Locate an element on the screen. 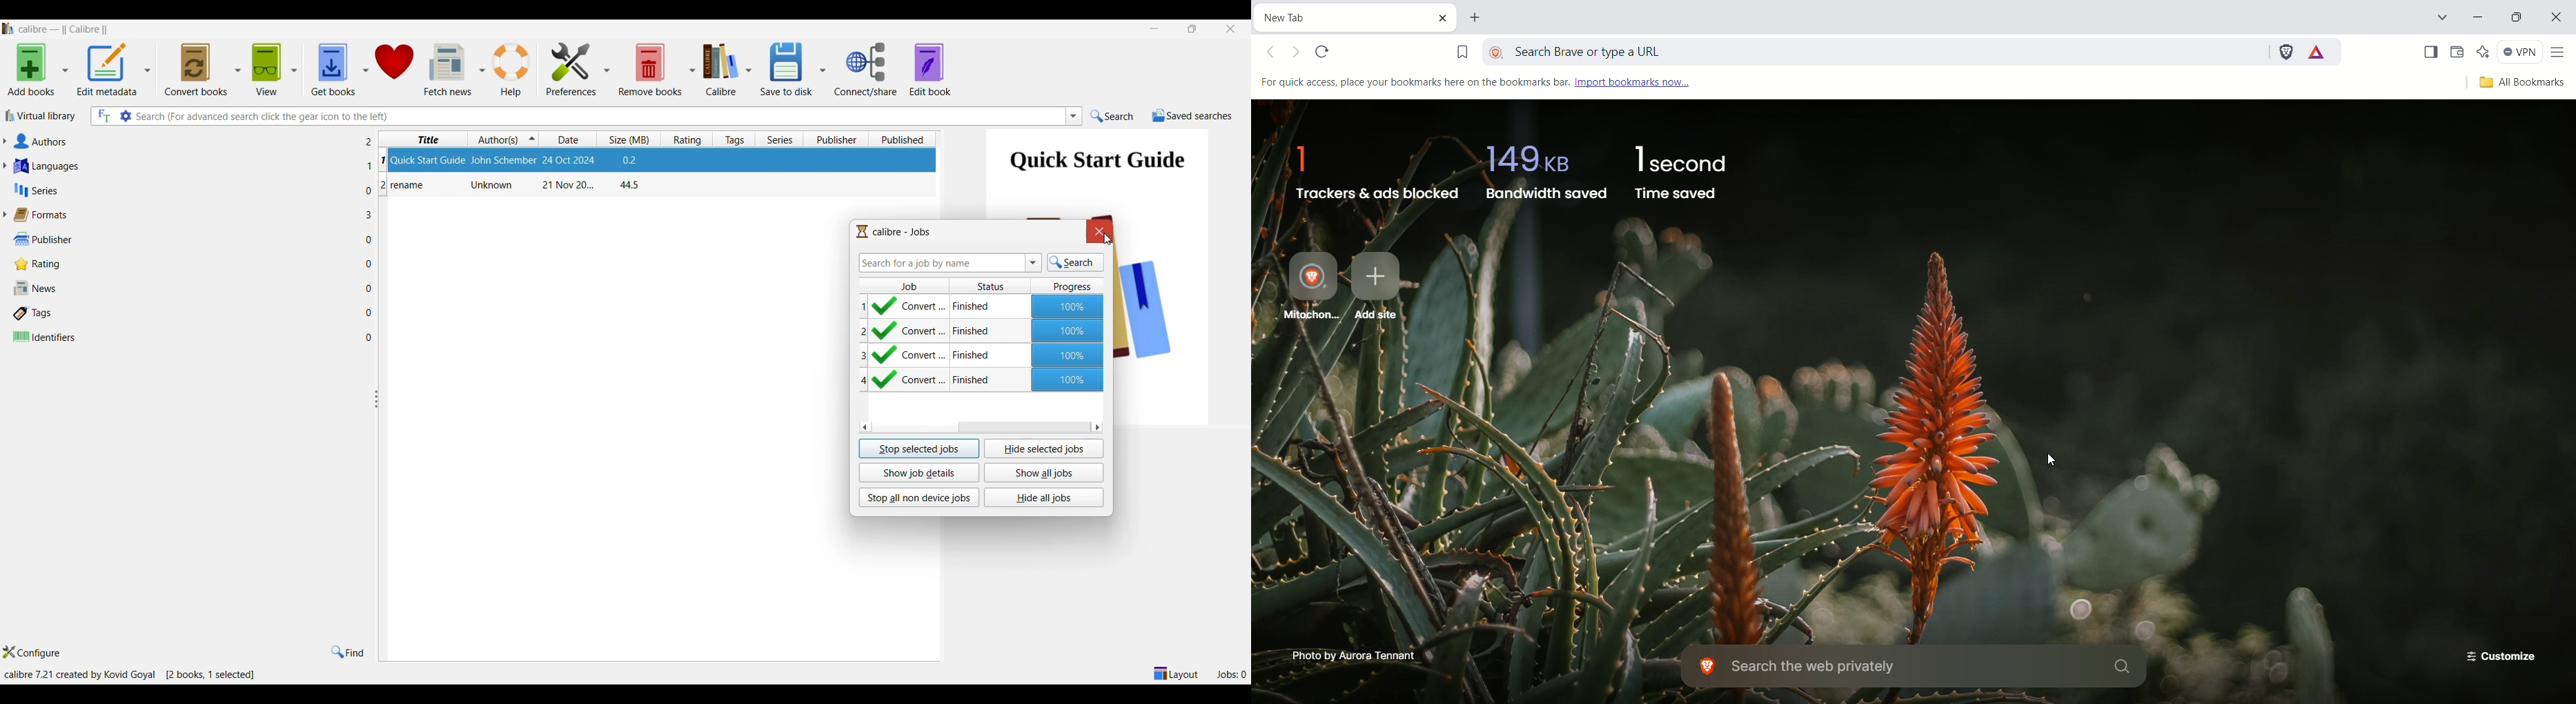  Preferences is located at coordinates (572, 70).